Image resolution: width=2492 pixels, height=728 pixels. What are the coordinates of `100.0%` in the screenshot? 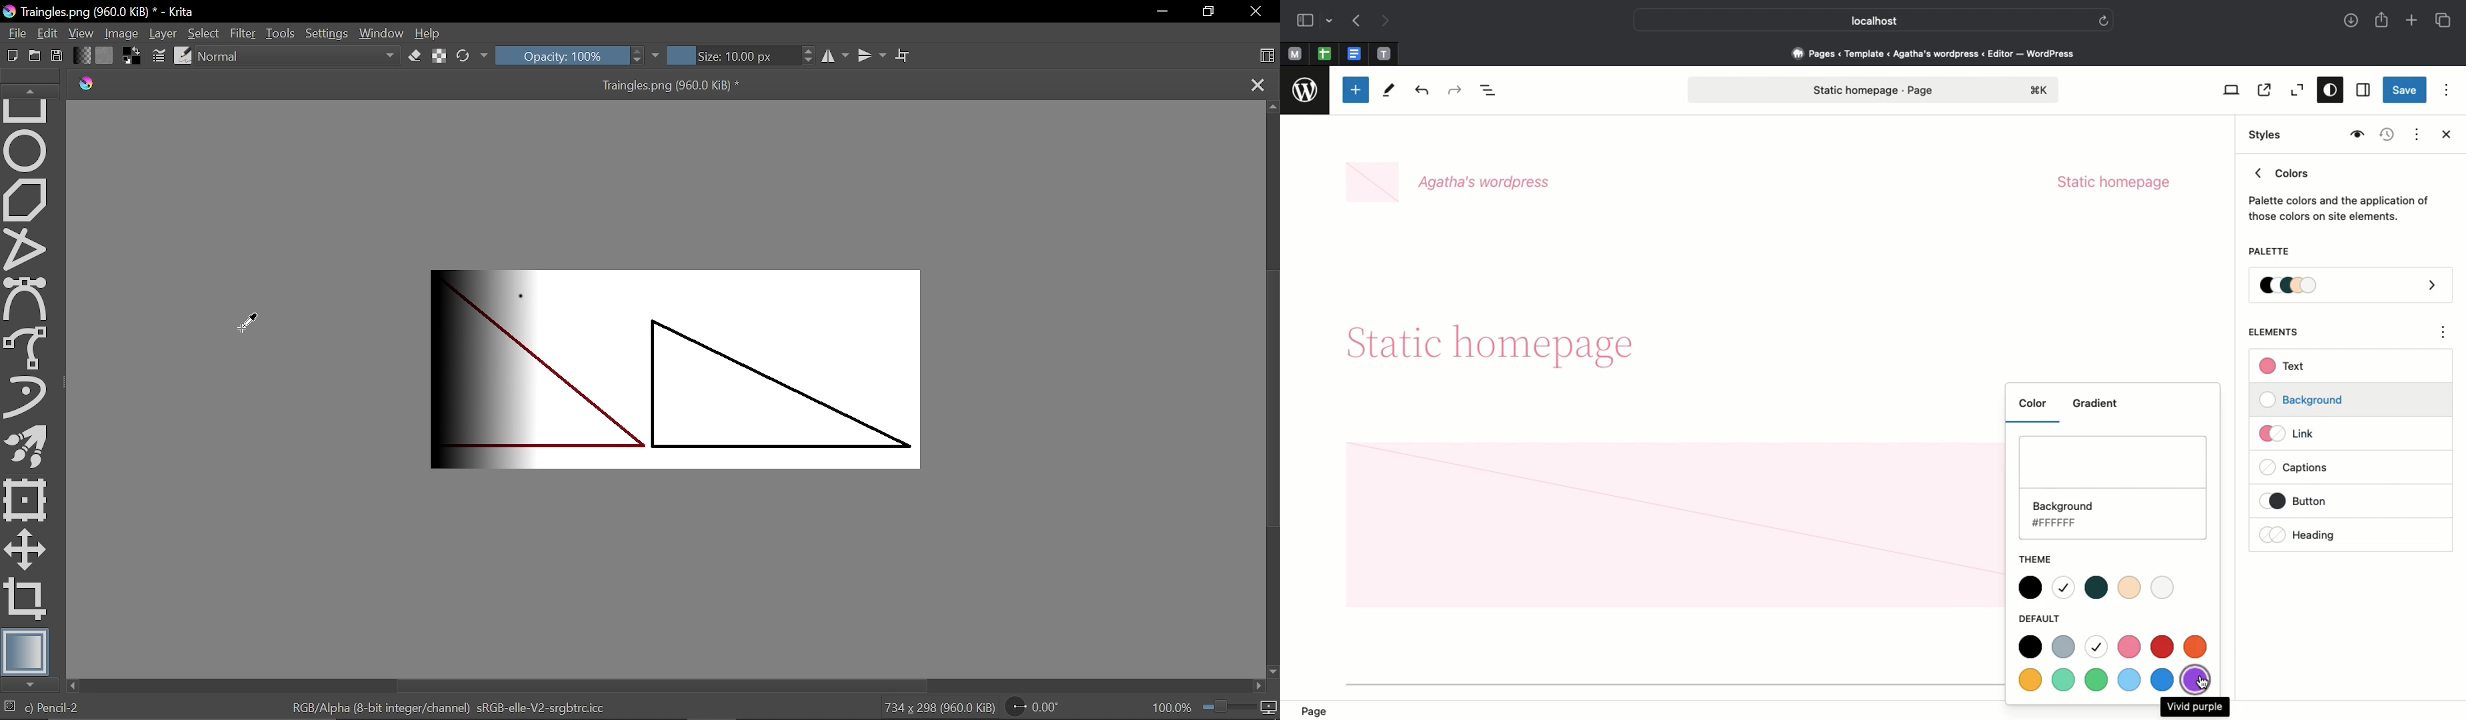 It's located at (1215, 707).